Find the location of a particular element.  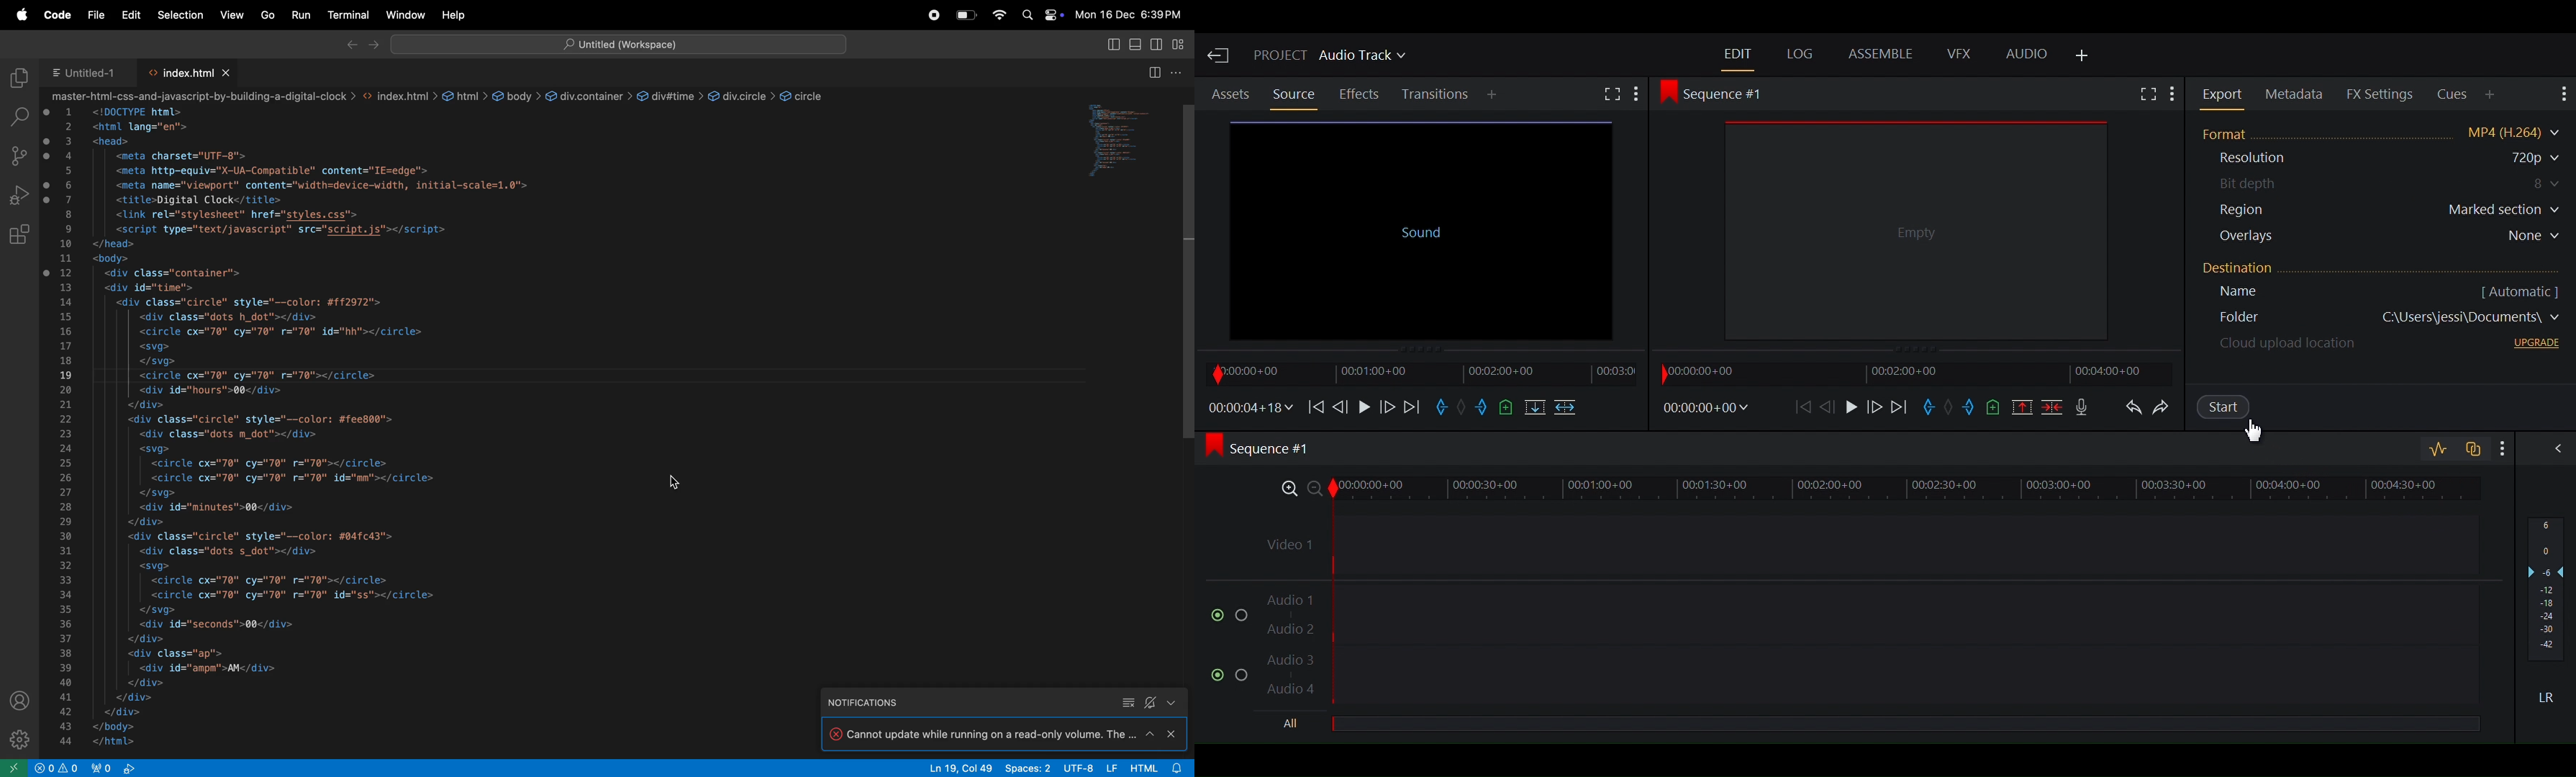

Move forward is located at coordinates (1902, 407).